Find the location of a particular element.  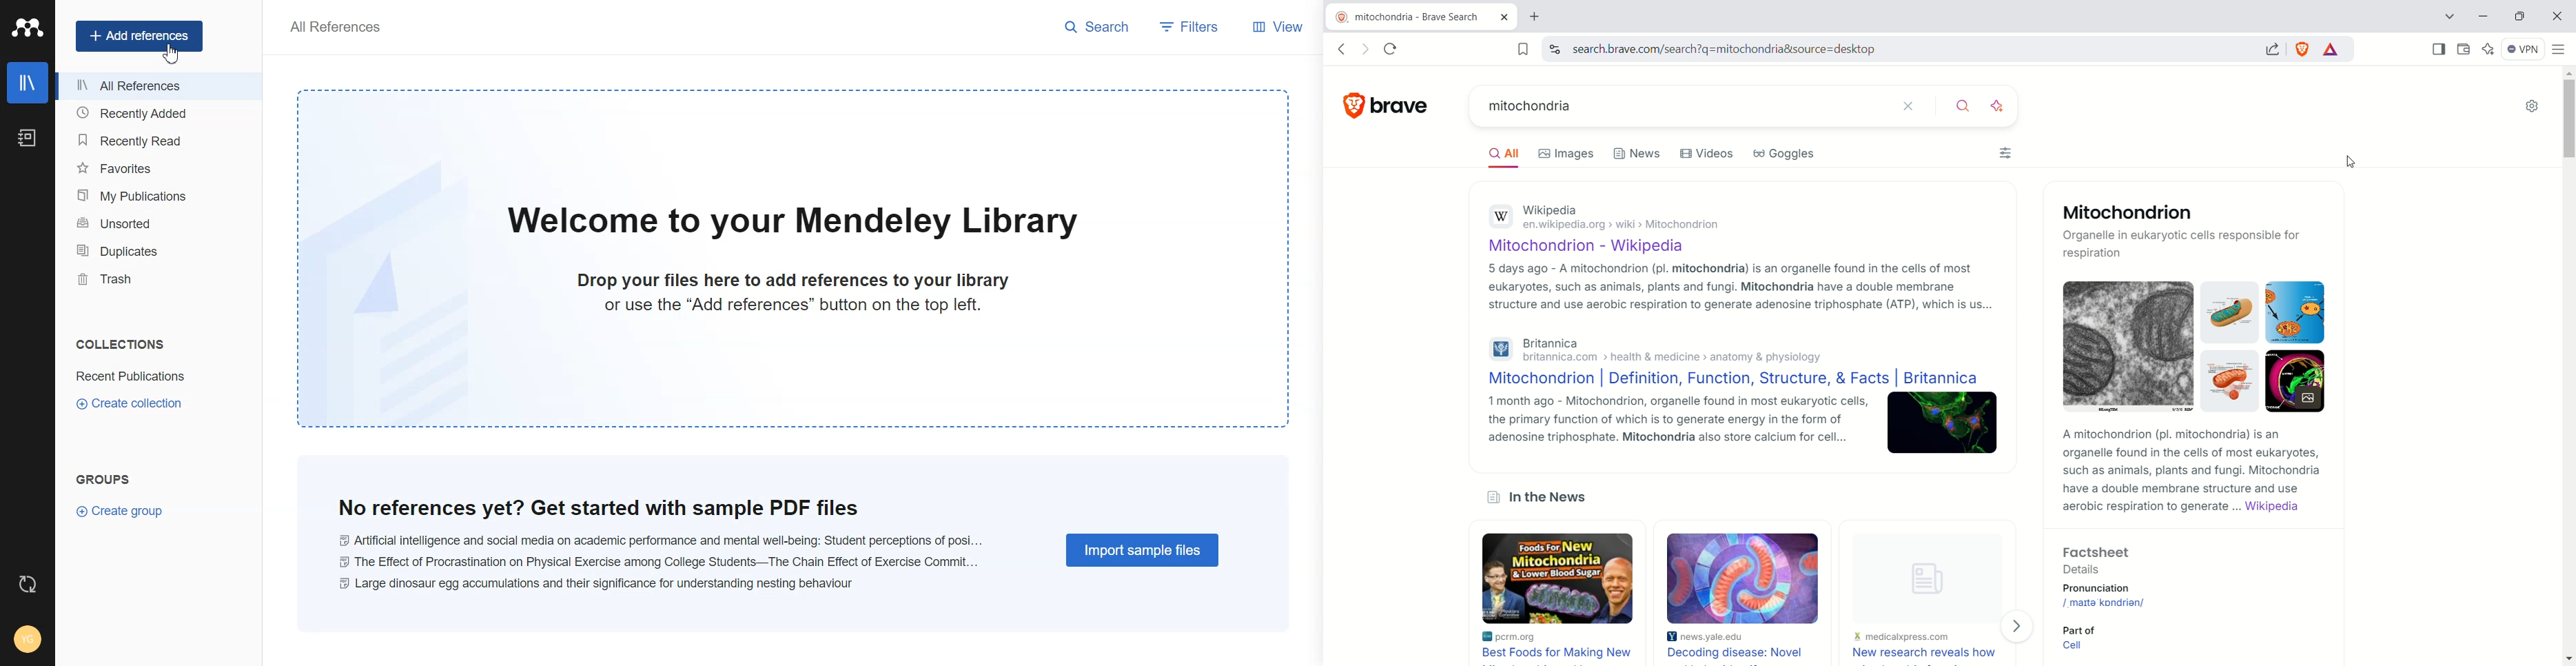

Duplicates is located at coordinates (154, 249).